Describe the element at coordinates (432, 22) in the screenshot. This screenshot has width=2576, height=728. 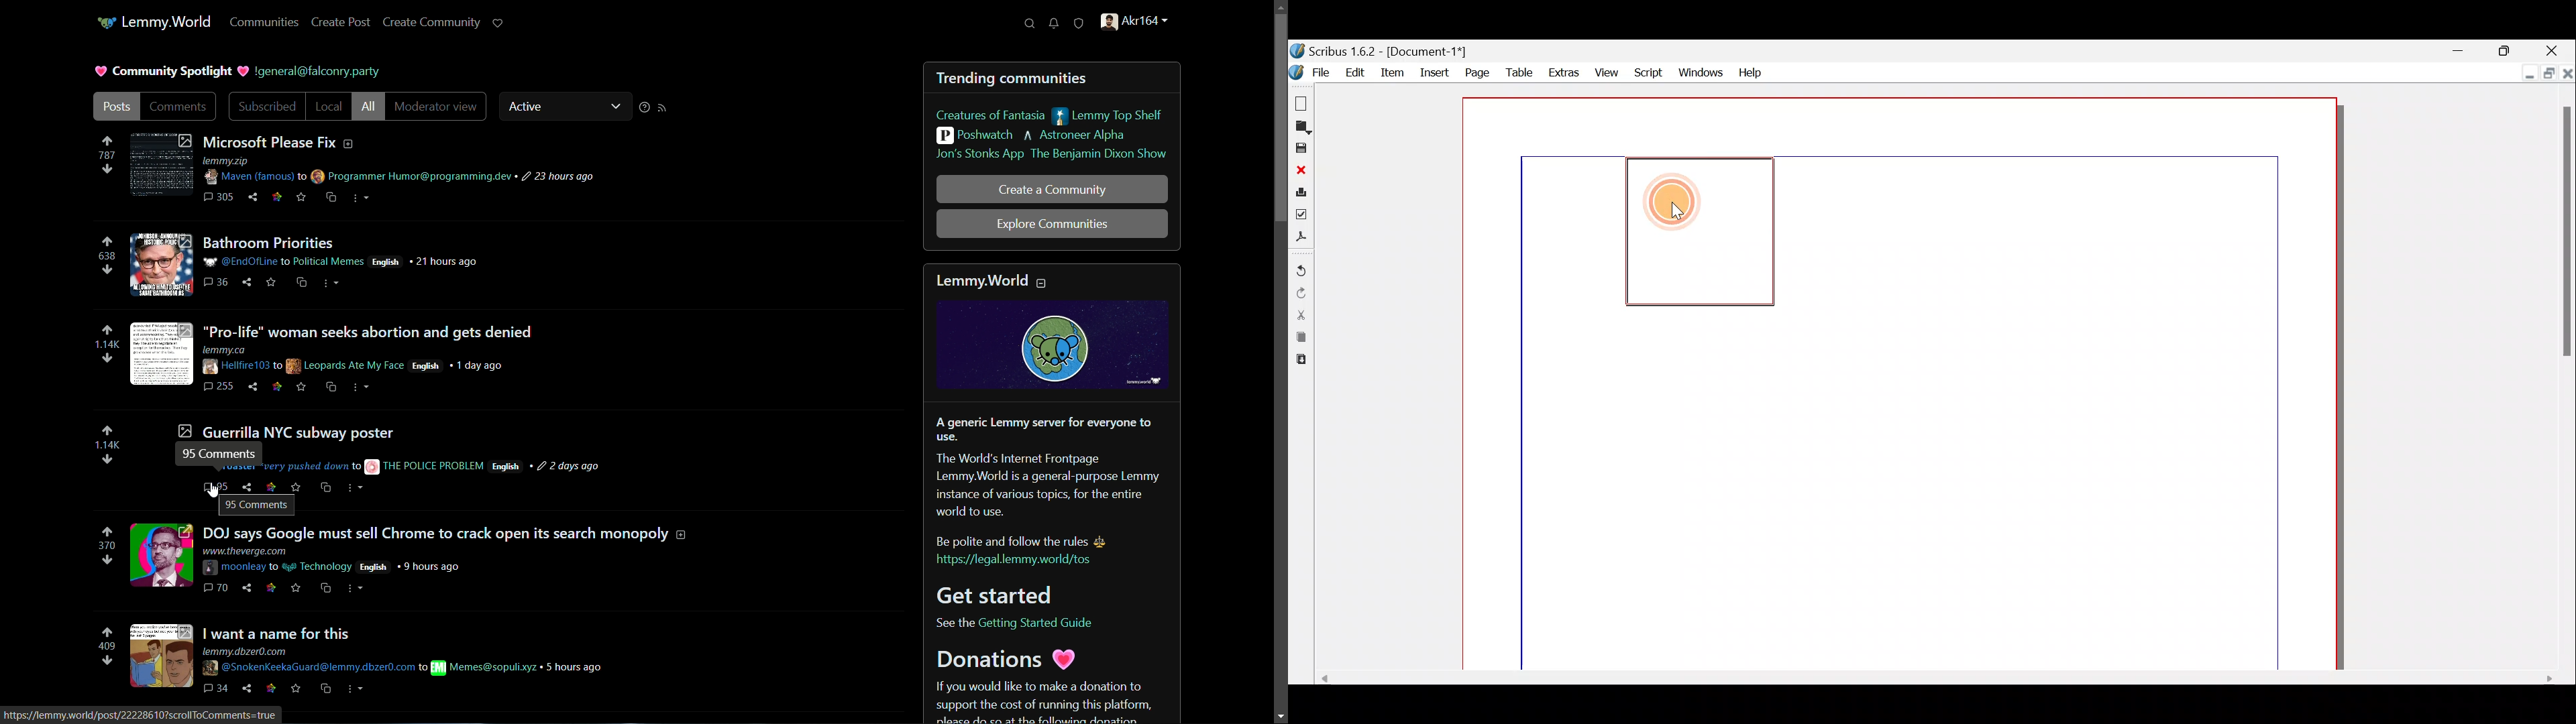
I see `create community` at that location.